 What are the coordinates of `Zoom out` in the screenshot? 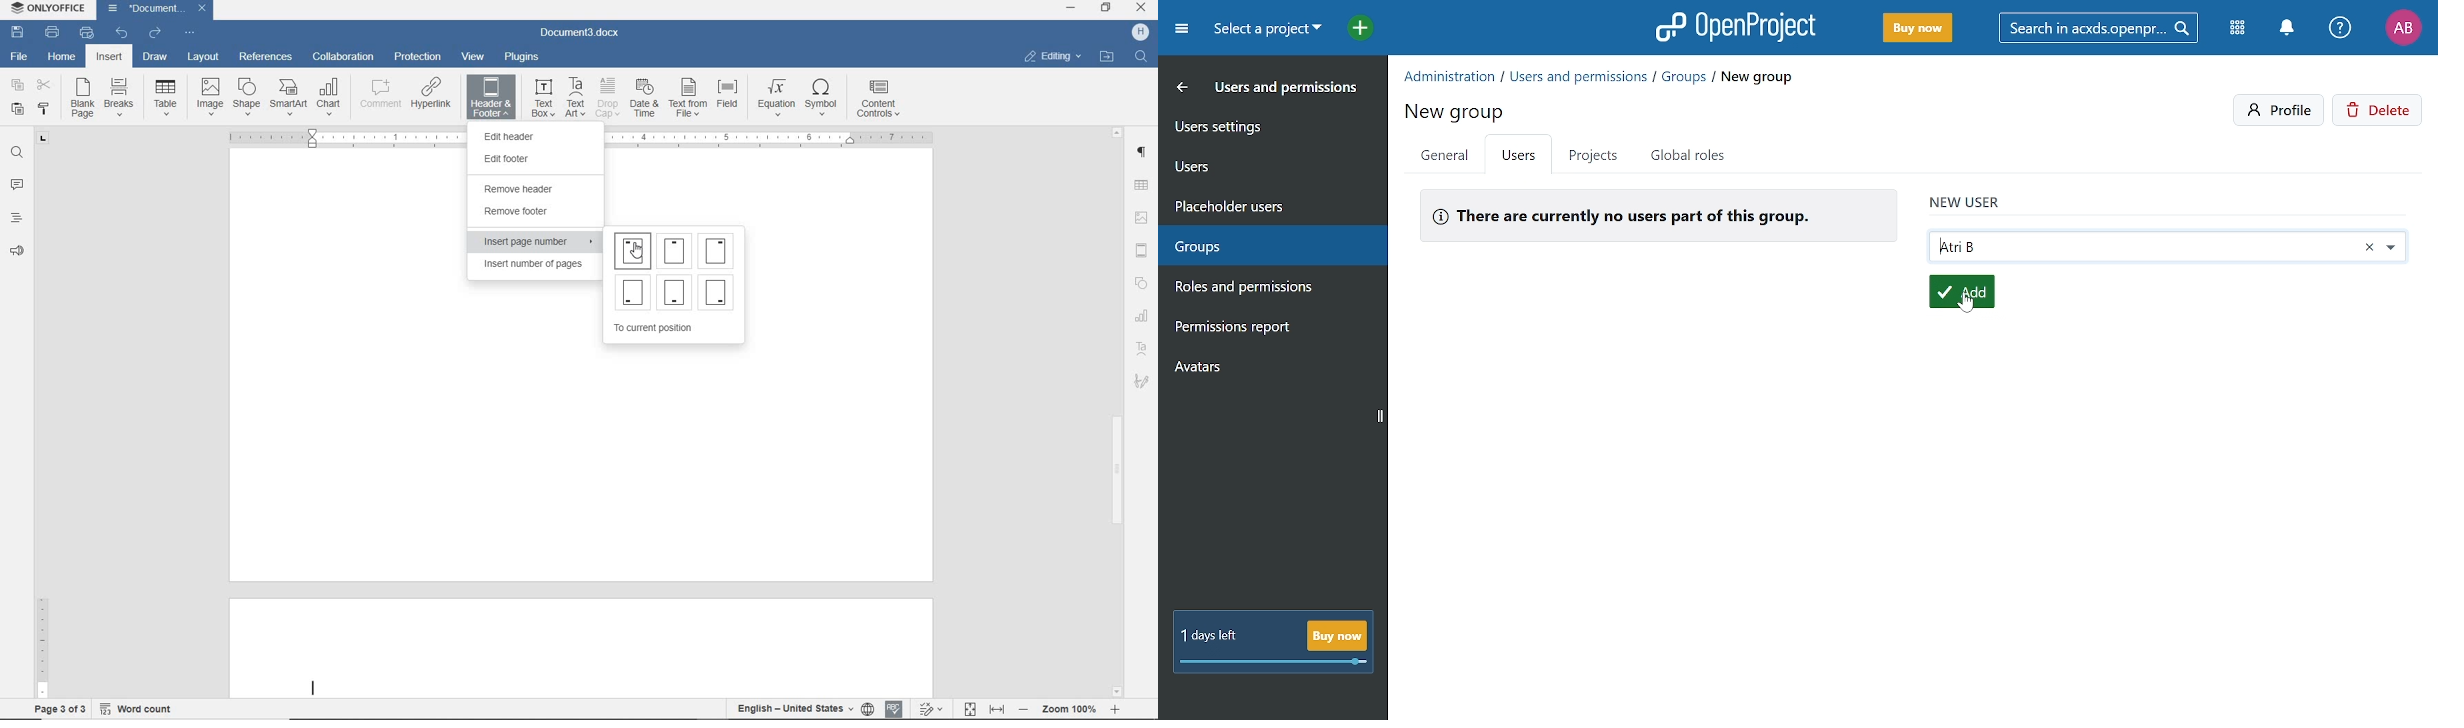 It's located at (1023, 708).